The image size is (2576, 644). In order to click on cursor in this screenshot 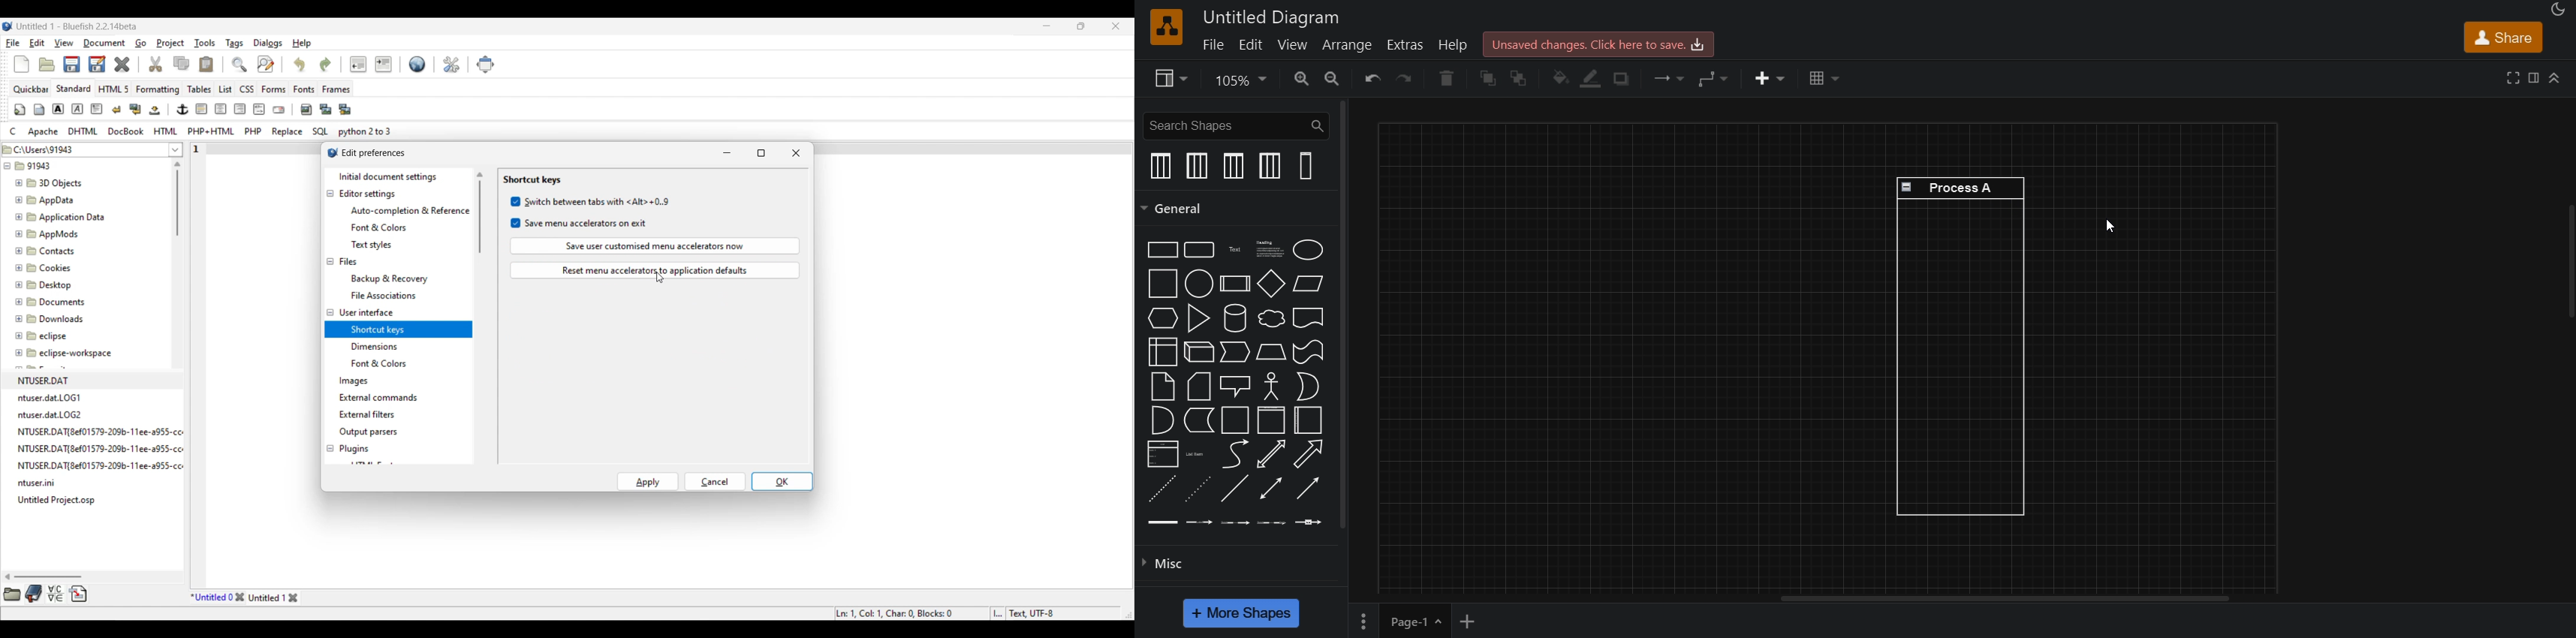, I will do `click(662, 279)`.